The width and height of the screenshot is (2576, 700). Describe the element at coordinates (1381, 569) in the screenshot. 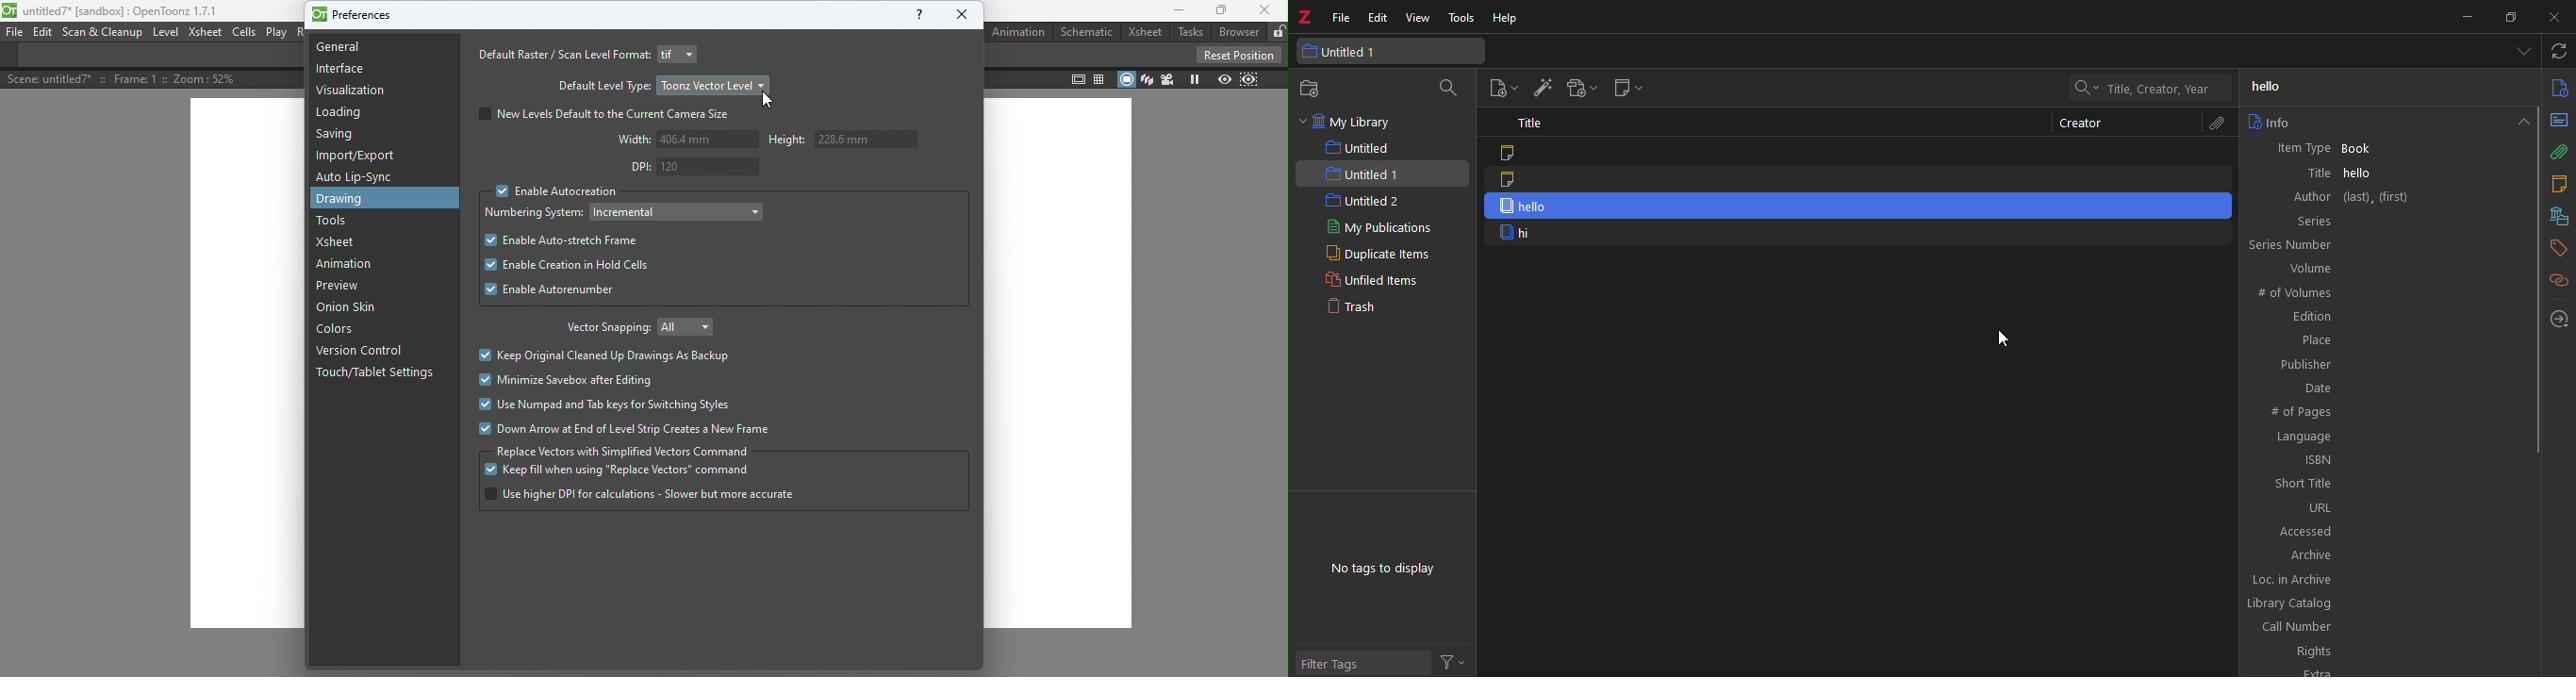

I see `no tags` at that location.